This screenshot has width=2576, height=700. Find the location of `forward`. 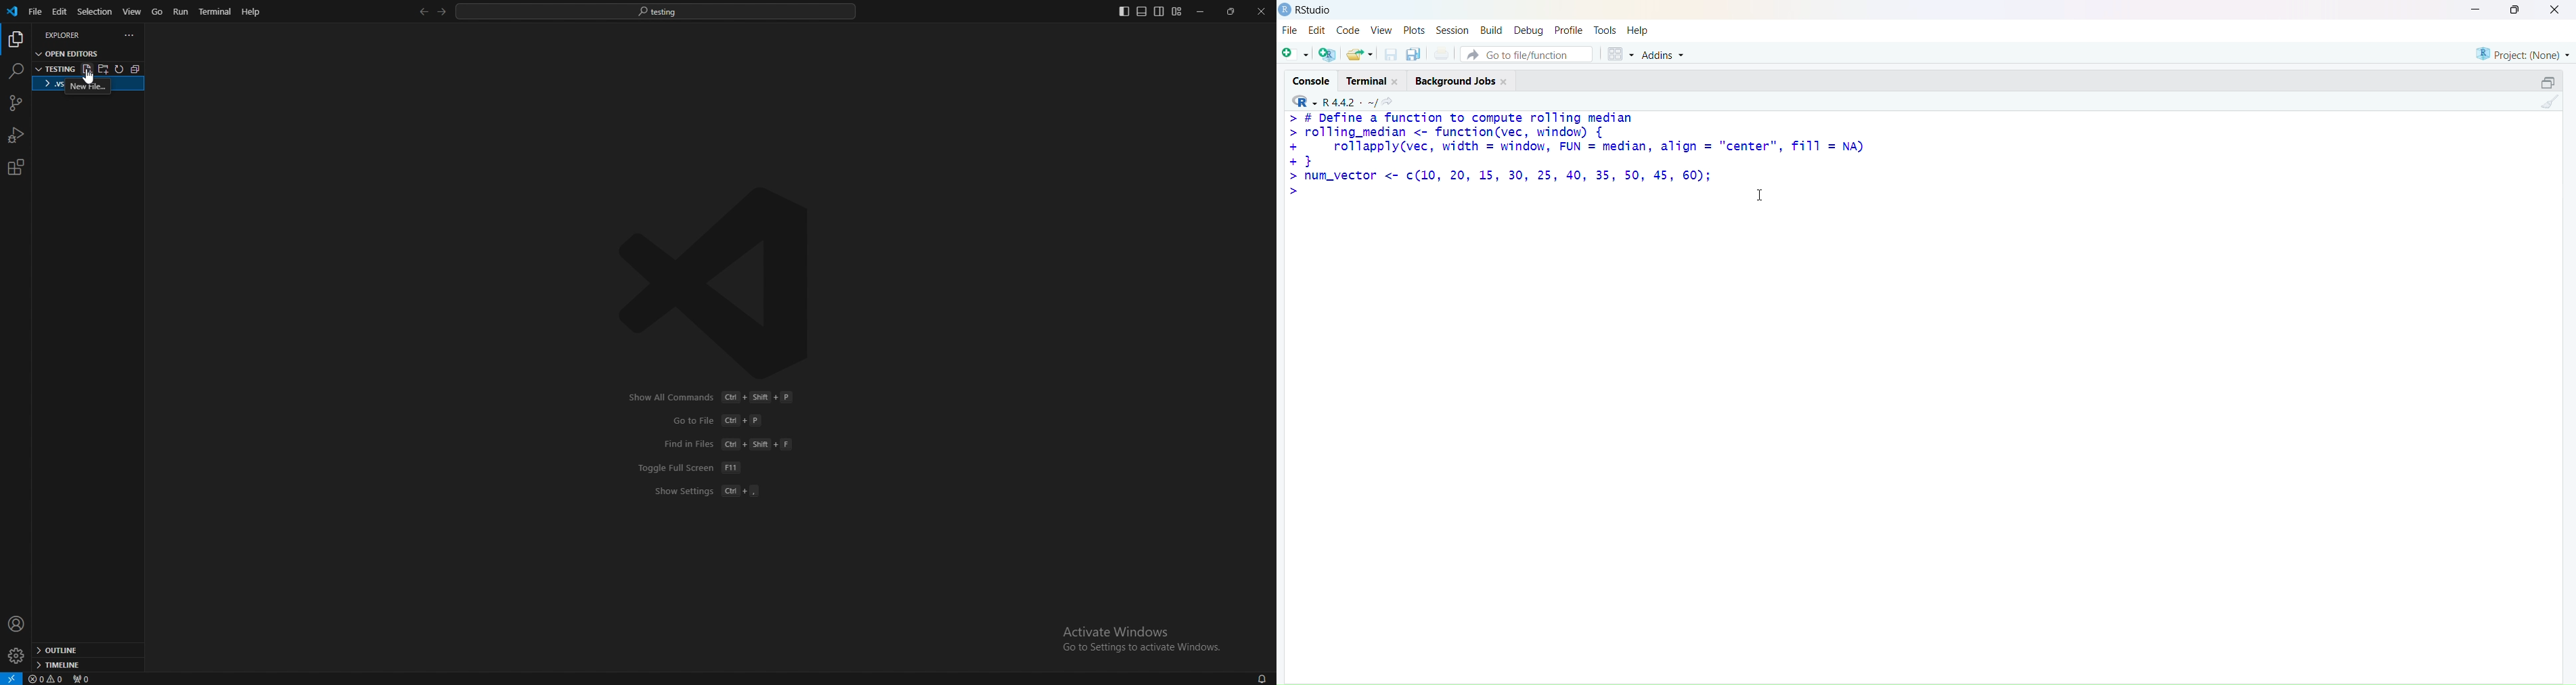

forward is located at coordinates (440, 12).